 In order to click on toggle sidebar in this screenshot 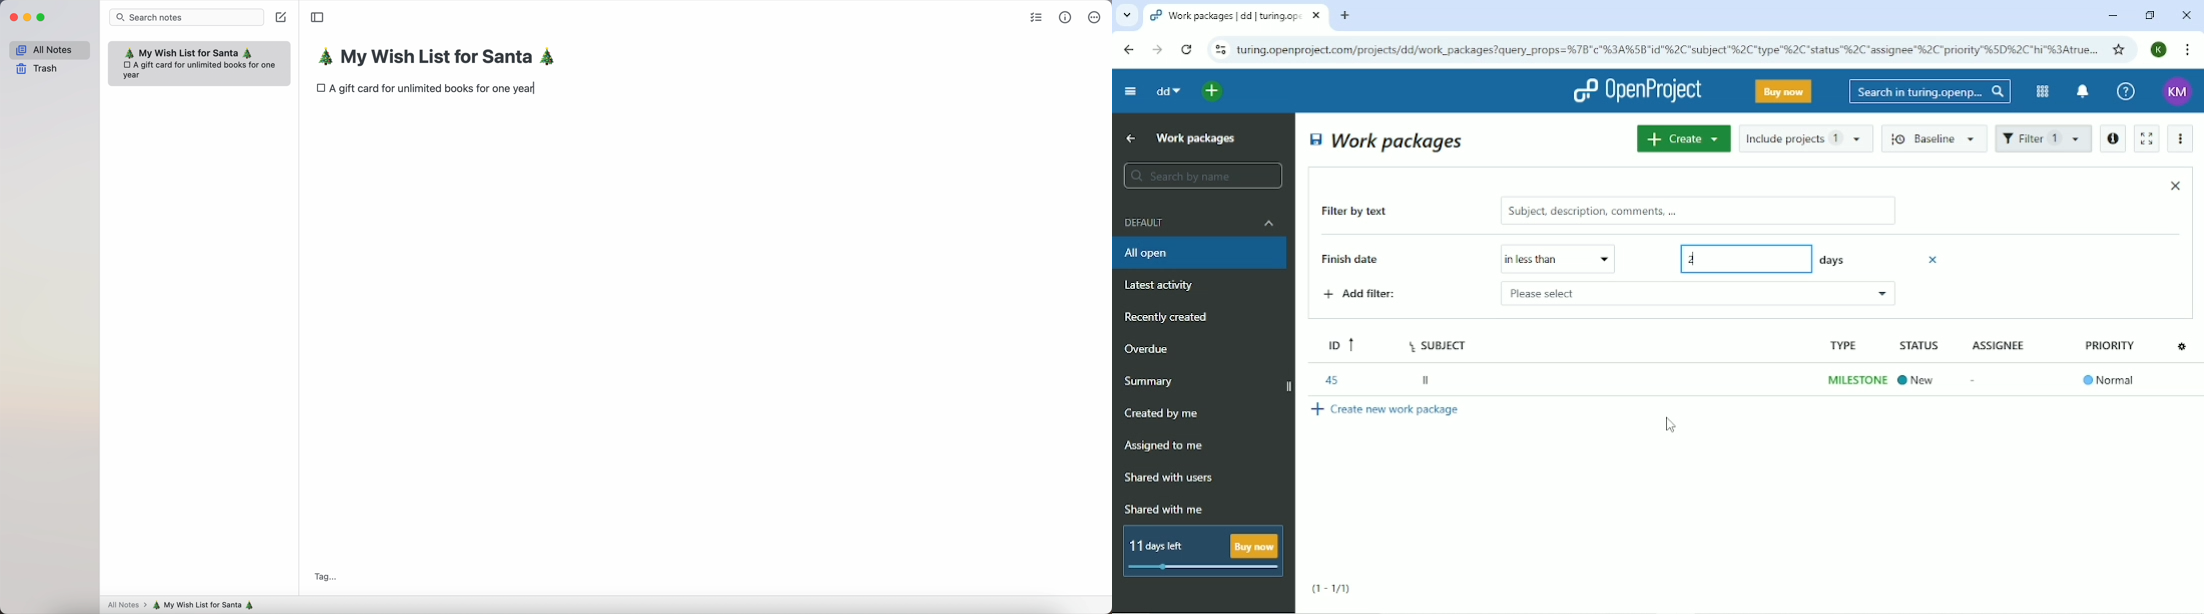, I will do `click(317, 18)`.